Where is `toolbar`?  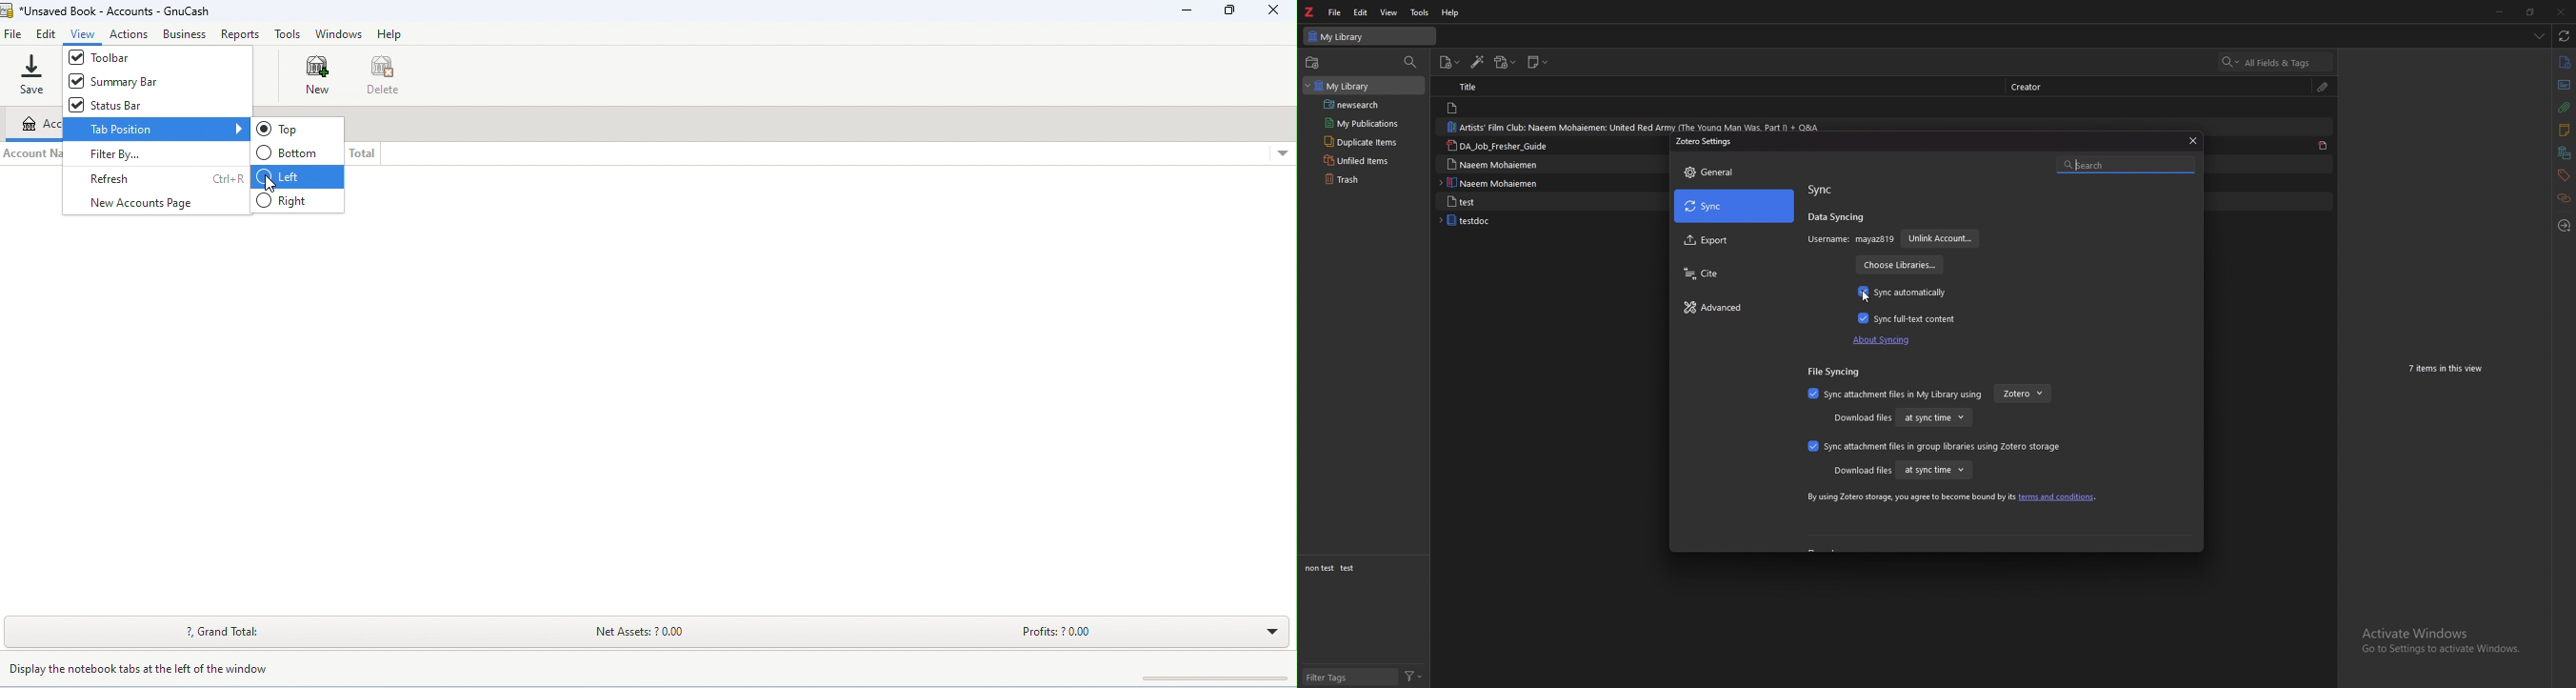 toolbar is located at coordinates (150, 55).